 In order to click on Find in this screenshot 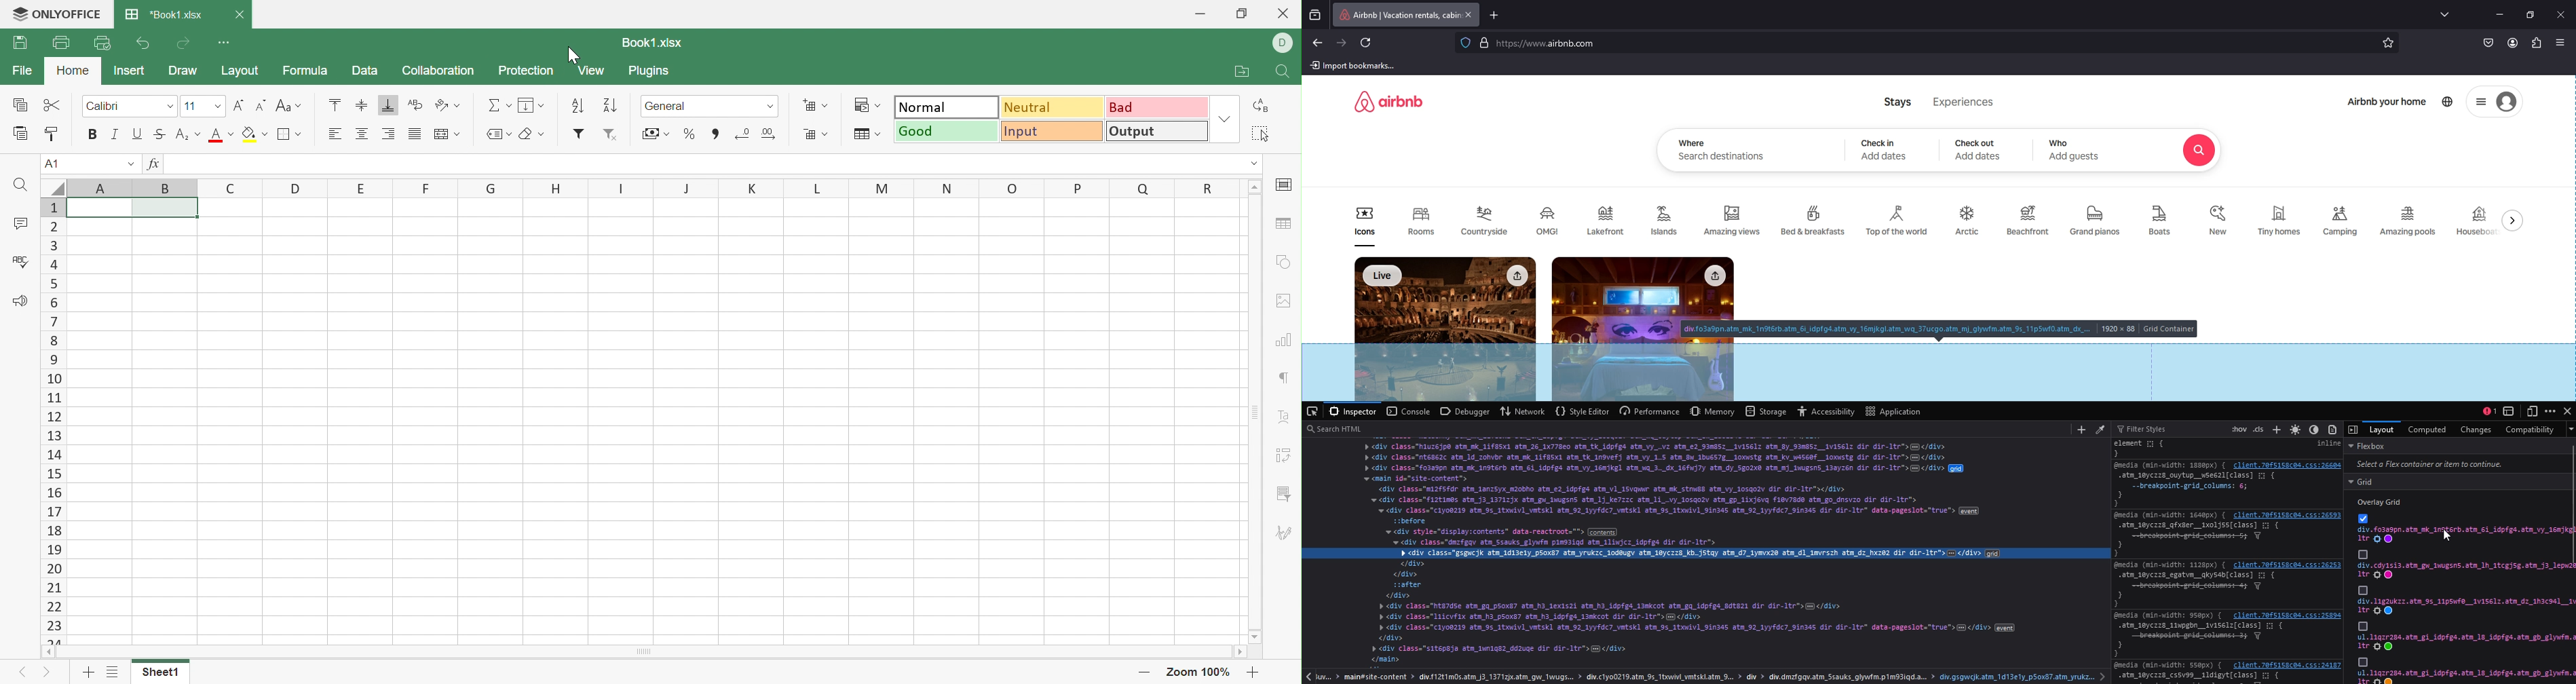, I will do `click(1287, 74)`.